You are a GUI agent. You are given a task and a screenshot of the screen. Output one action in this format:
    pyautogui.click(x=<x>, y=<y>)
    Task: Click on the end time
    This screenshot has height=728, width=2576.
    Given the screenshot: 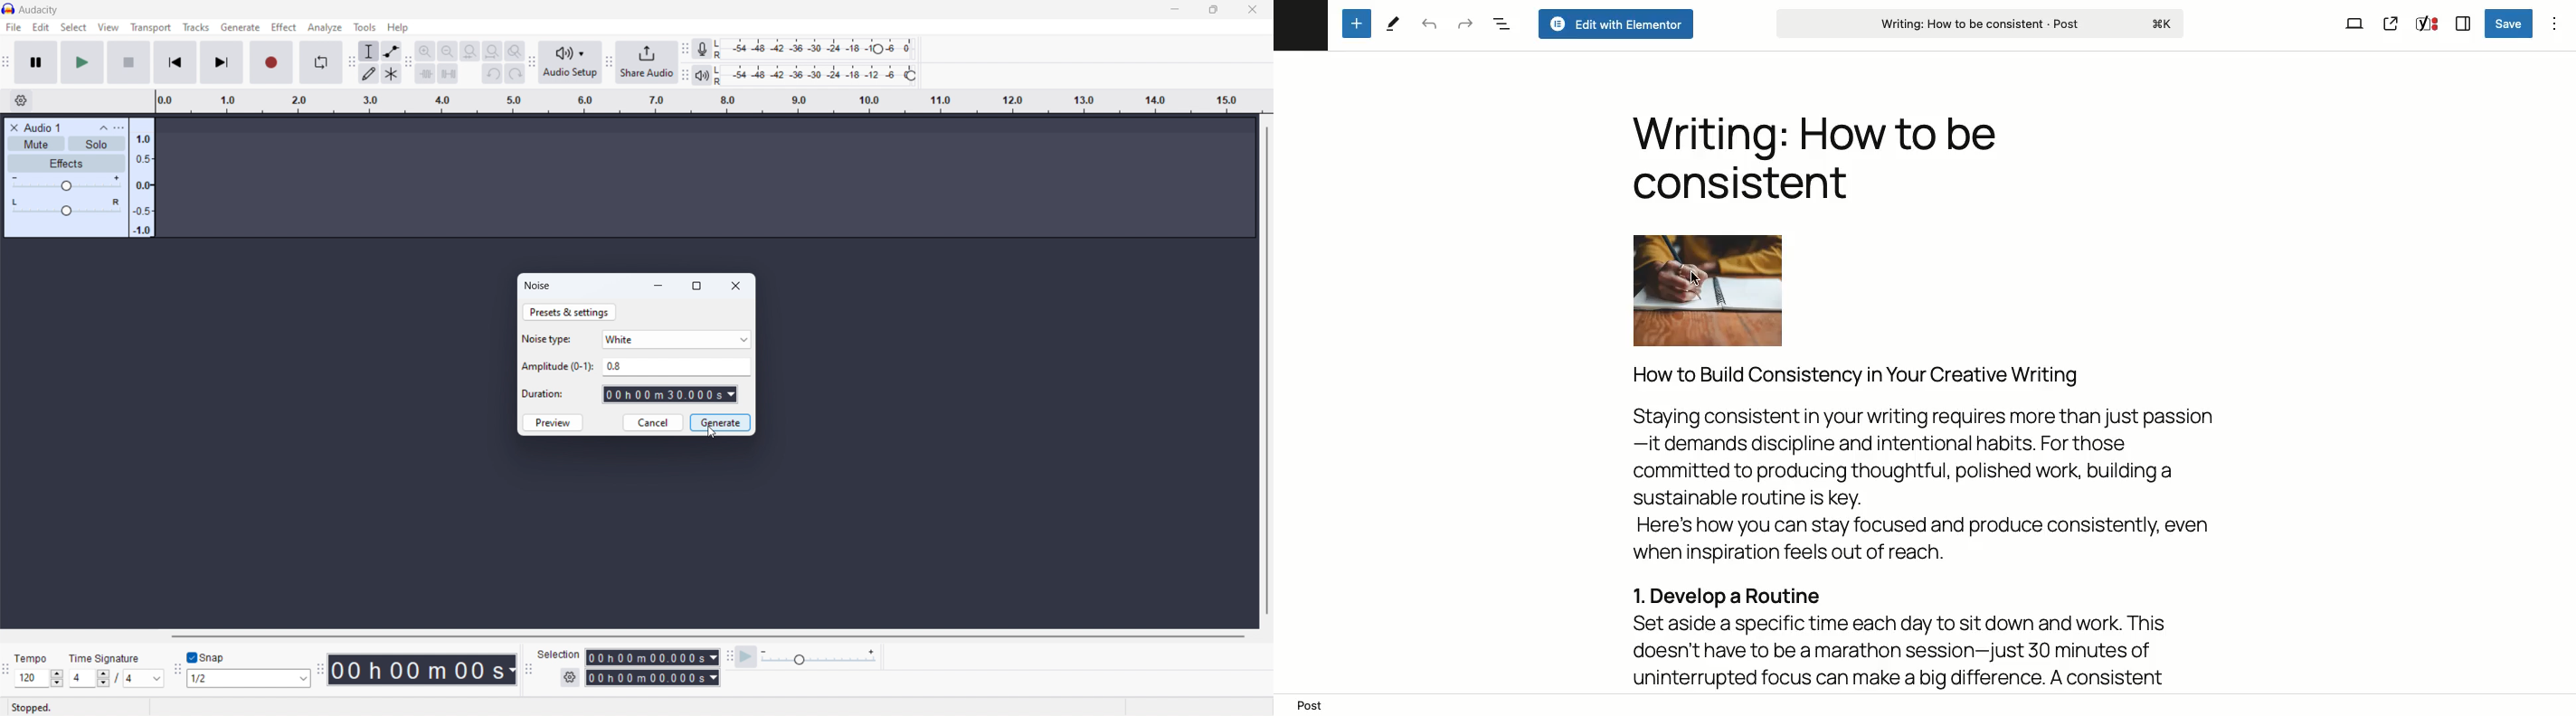 What is the action you would take?
    pyautogui.click(x=653, y=678)
    